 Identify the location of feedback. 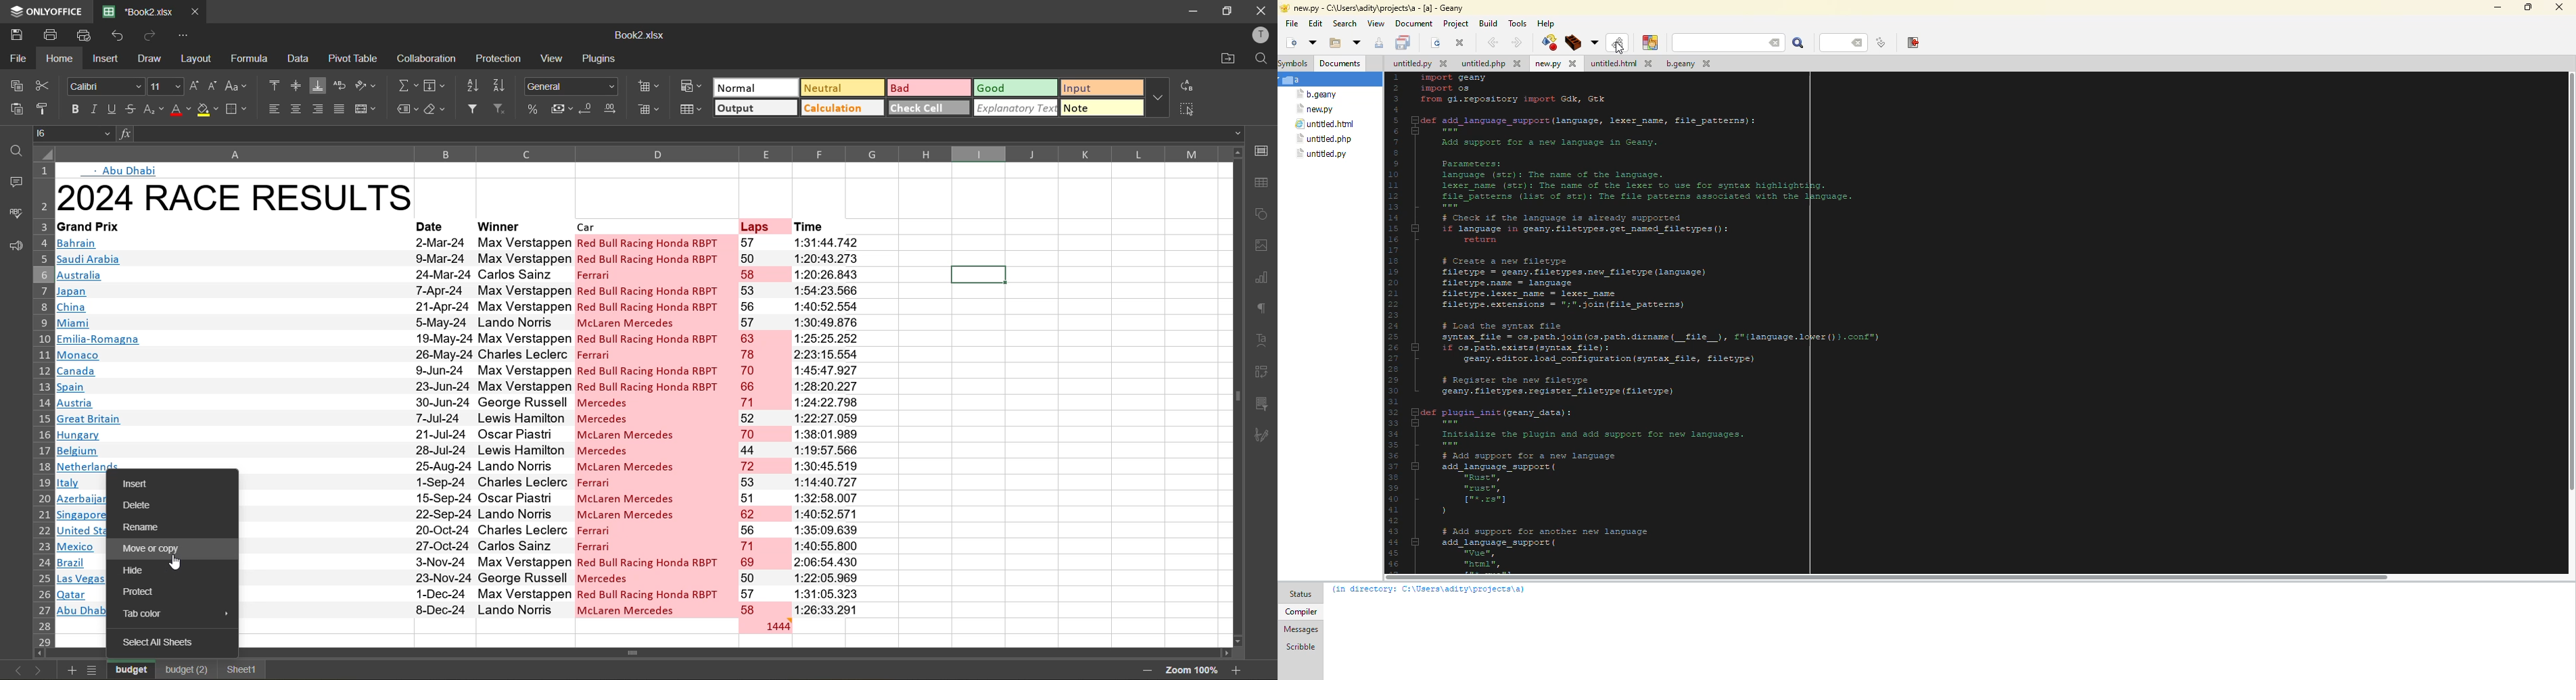
(13, 247).